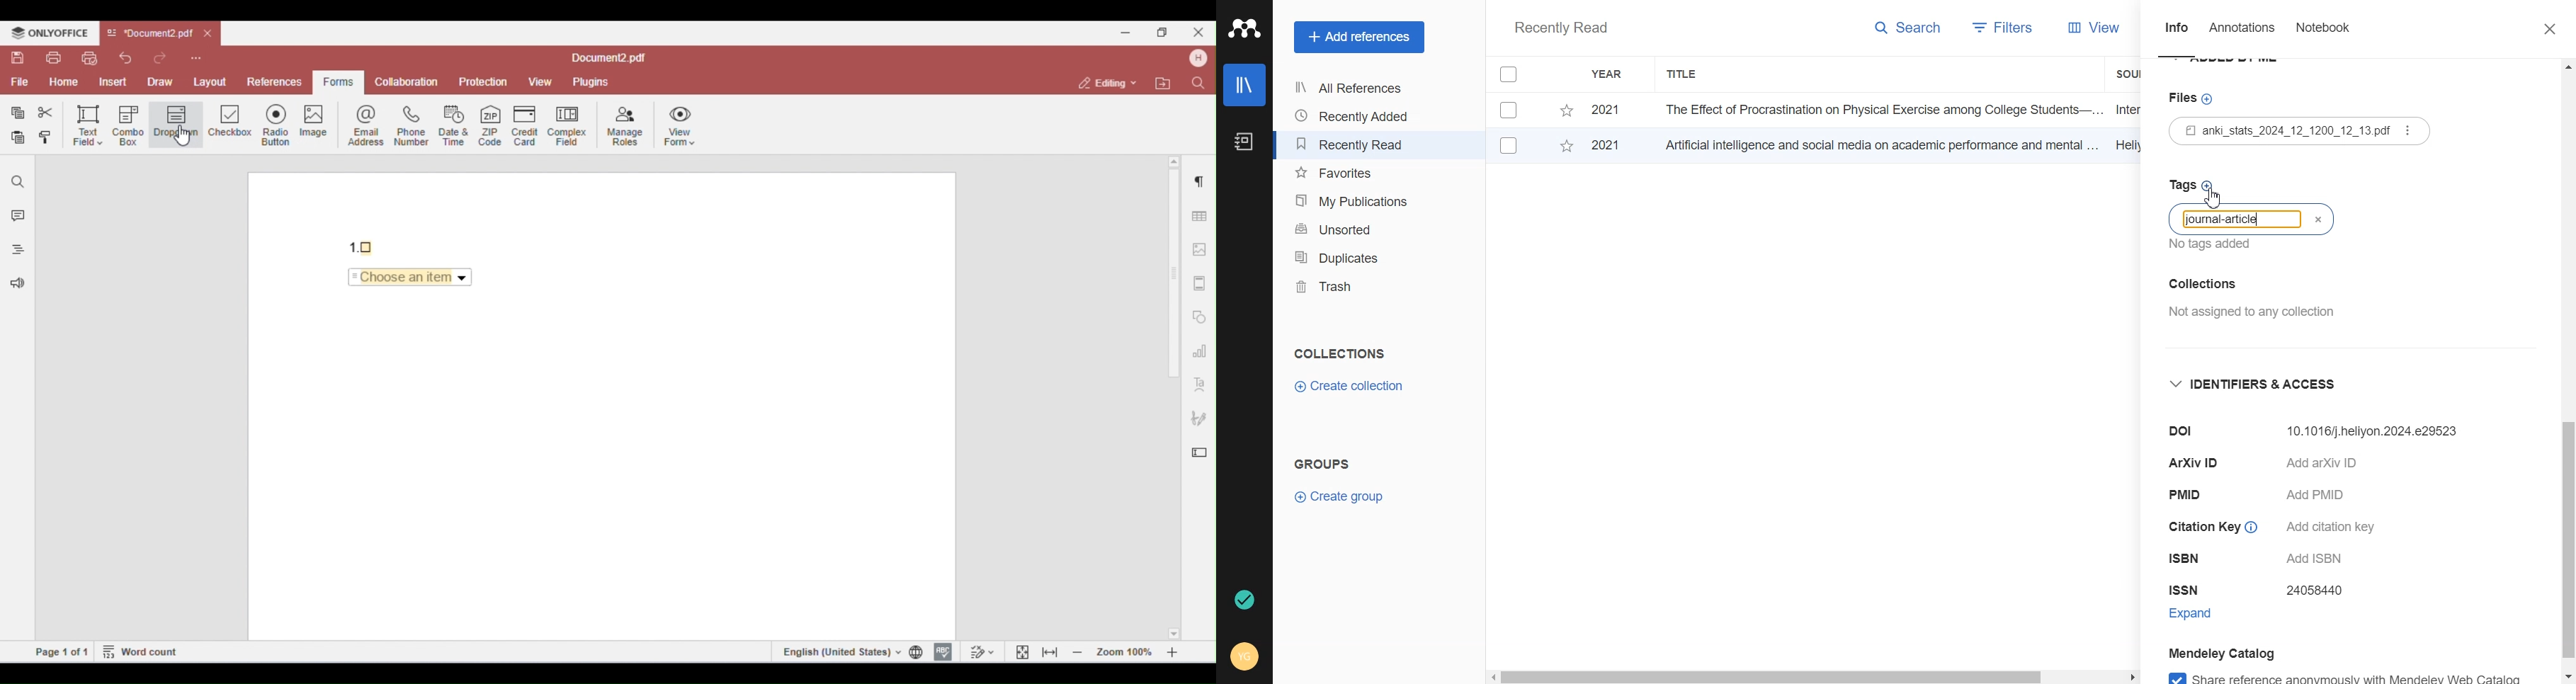 The width and height of the screenshot is (2576, 700). Describe the element at coordinates (2322, 30) in the screenshot. I see `Notebook` at that location.